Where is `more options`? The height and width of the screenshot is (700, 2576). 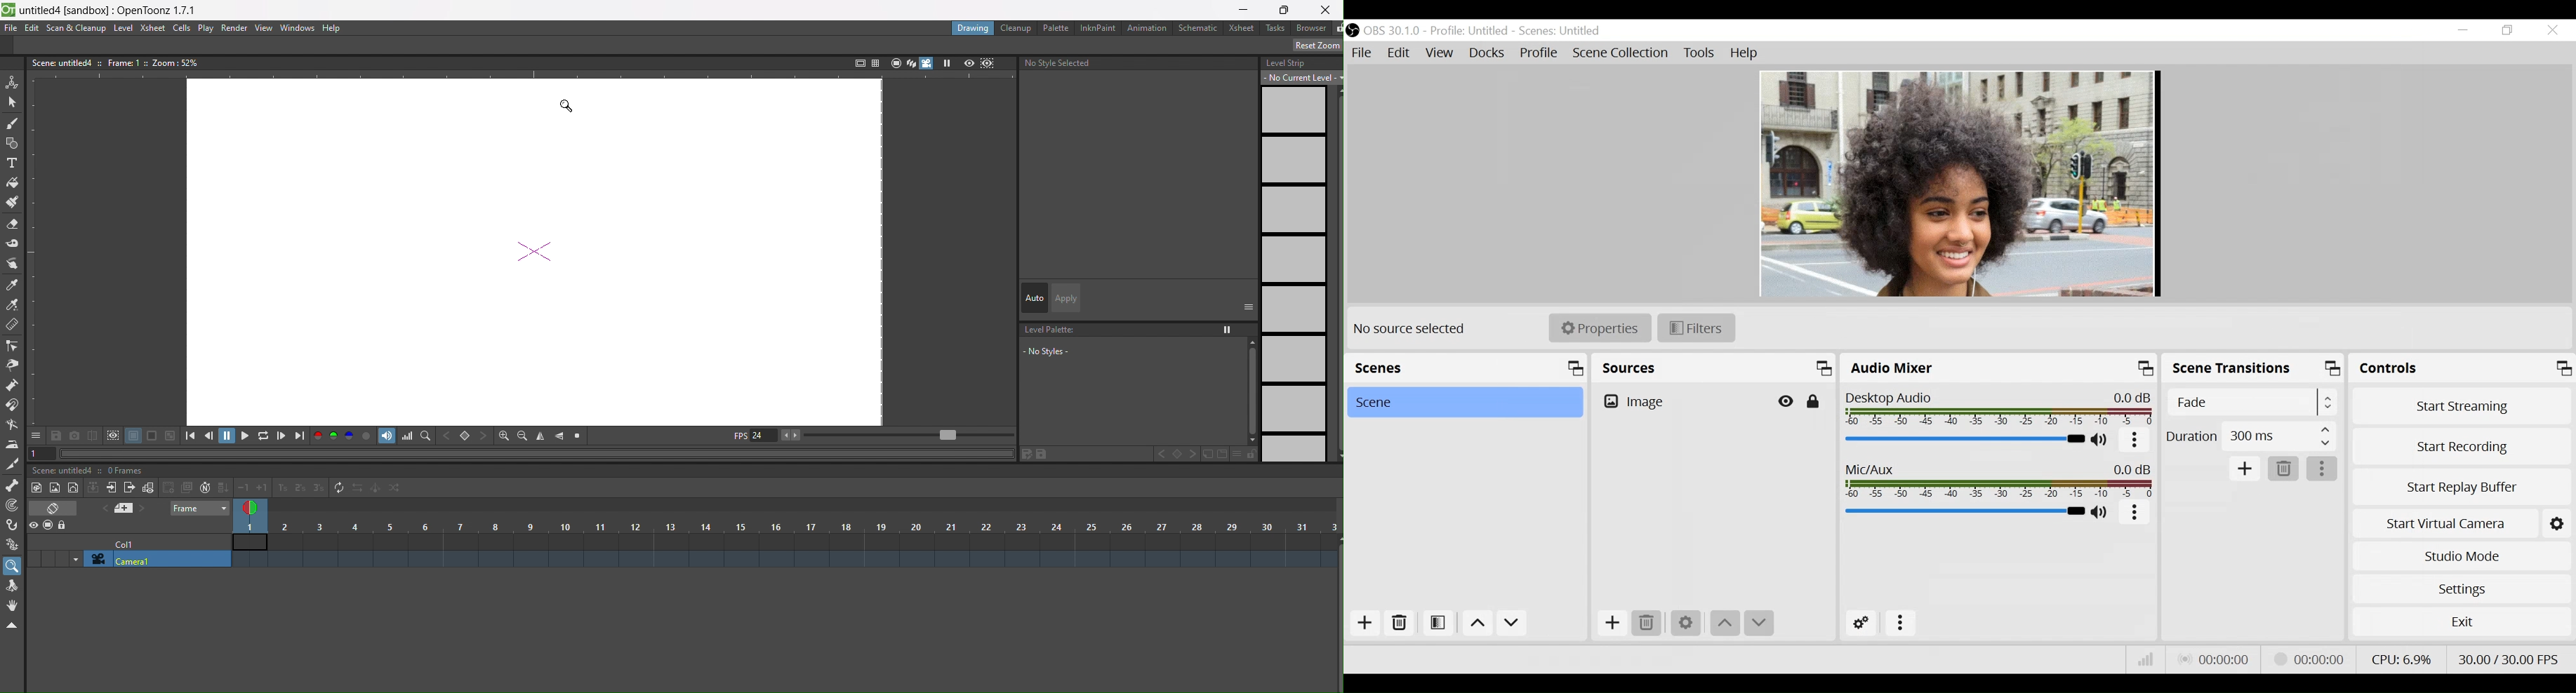 more options is located at coordinates (2136, 440).